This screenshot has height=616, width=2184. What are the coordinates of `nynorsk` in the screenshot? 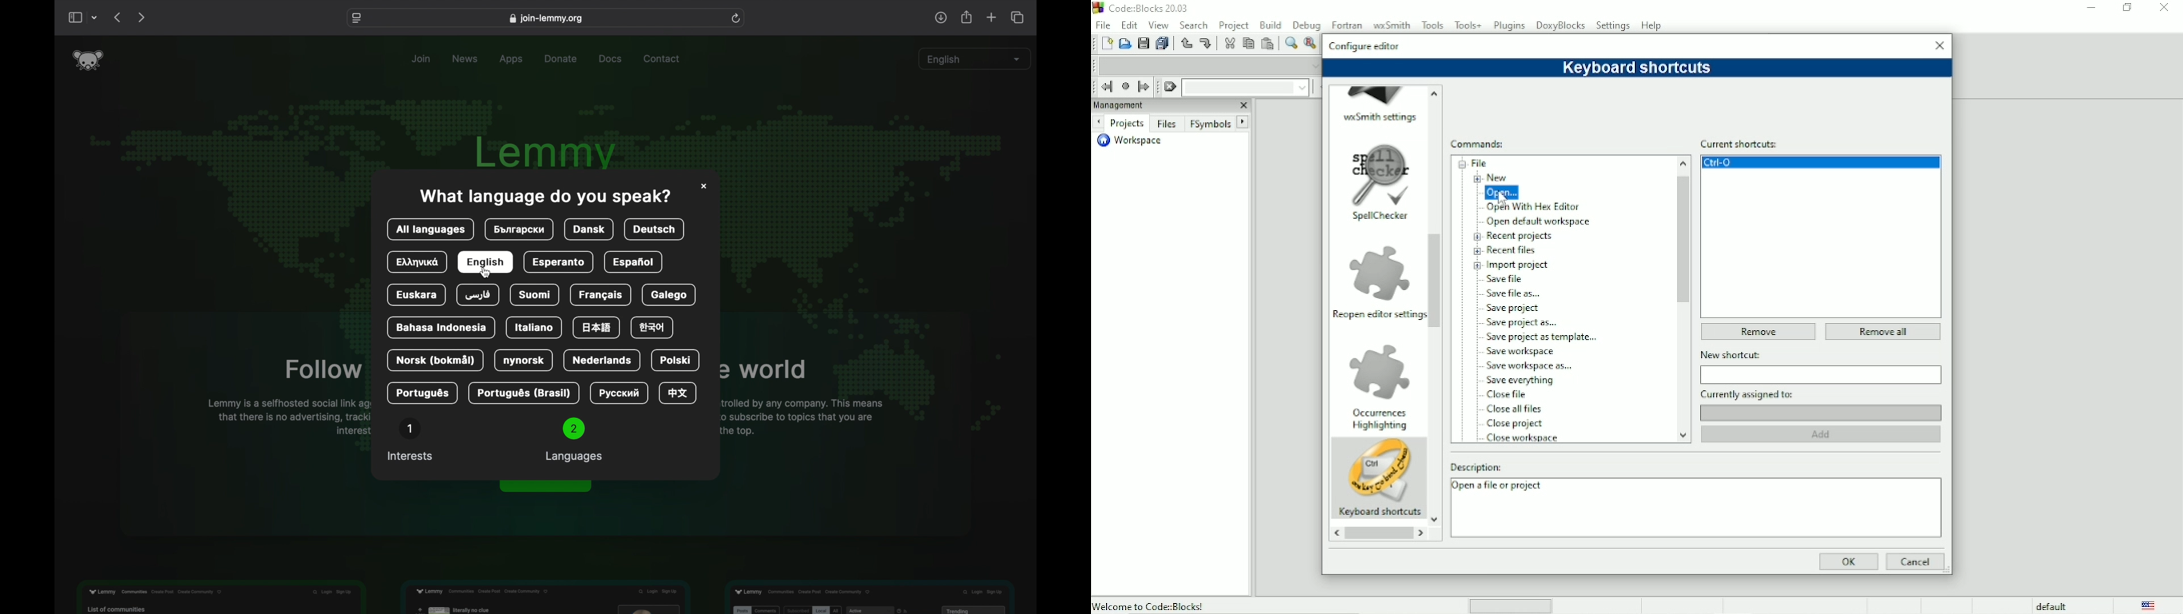 It's located at (524, 361).